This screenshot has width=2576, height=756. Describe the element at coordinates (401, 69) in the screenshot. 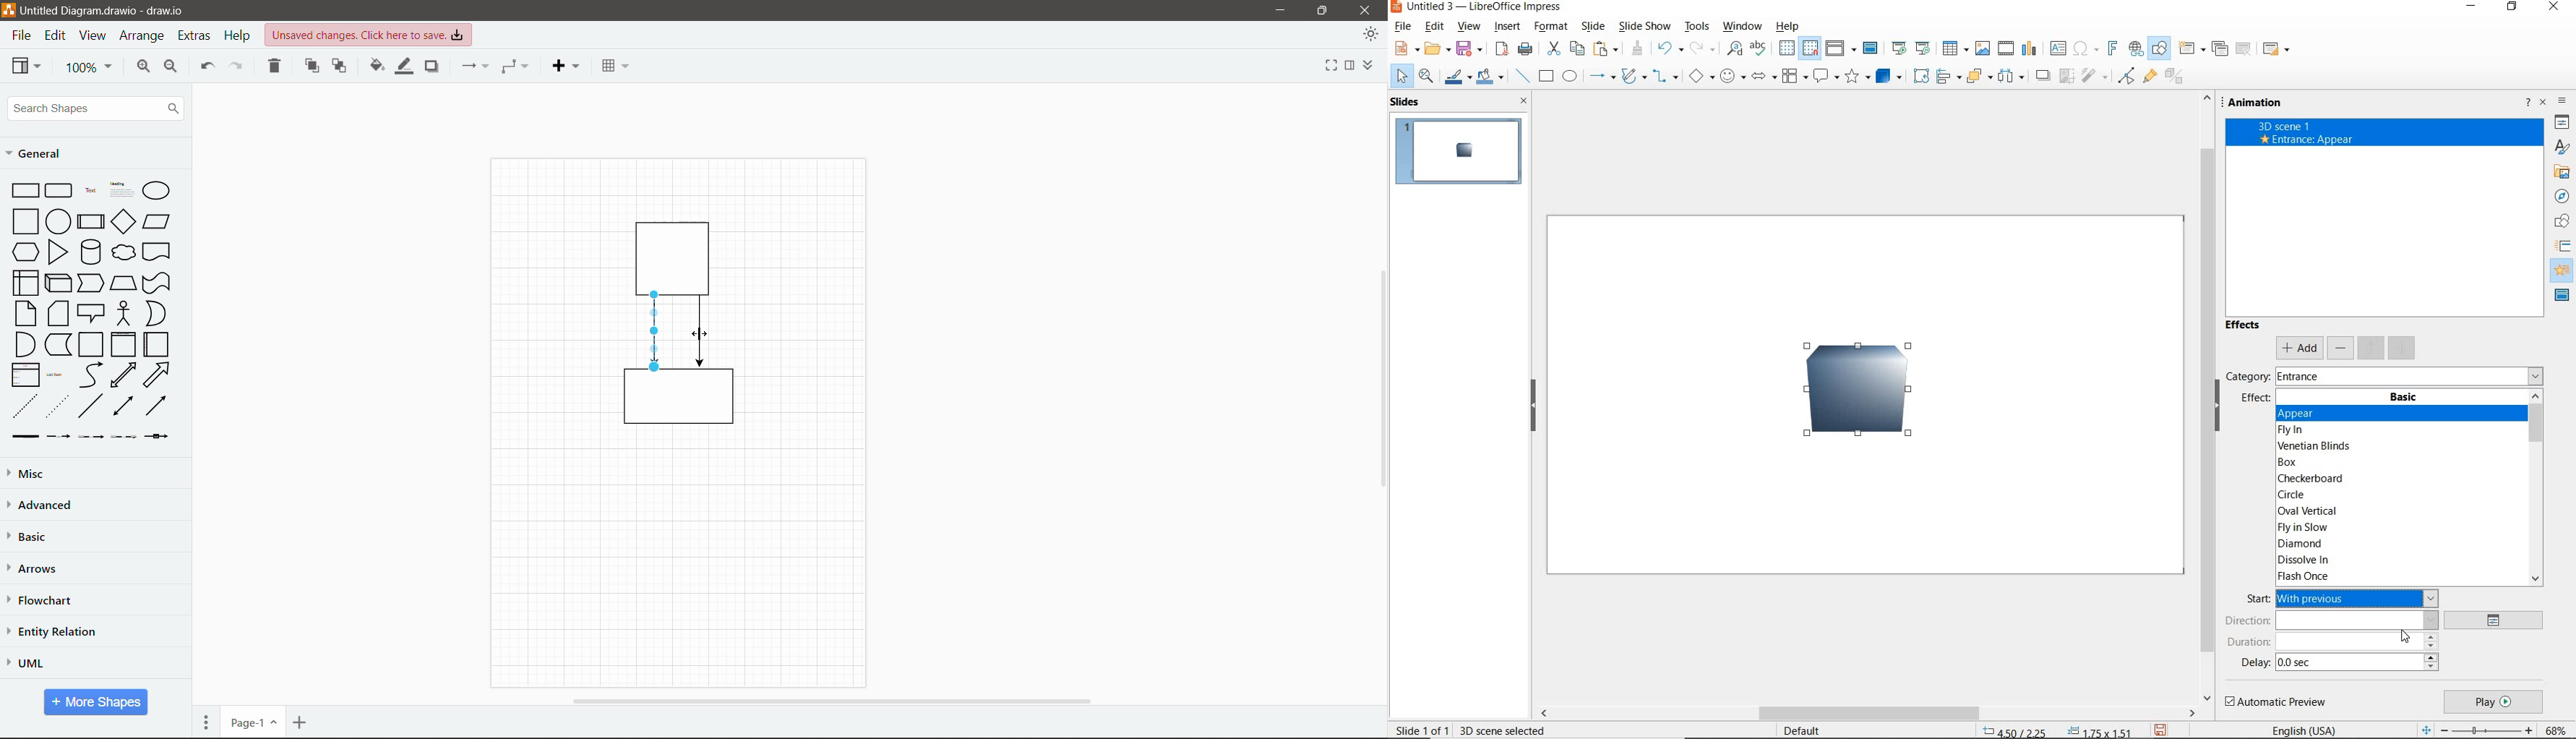

I see `Line Color` at that location.